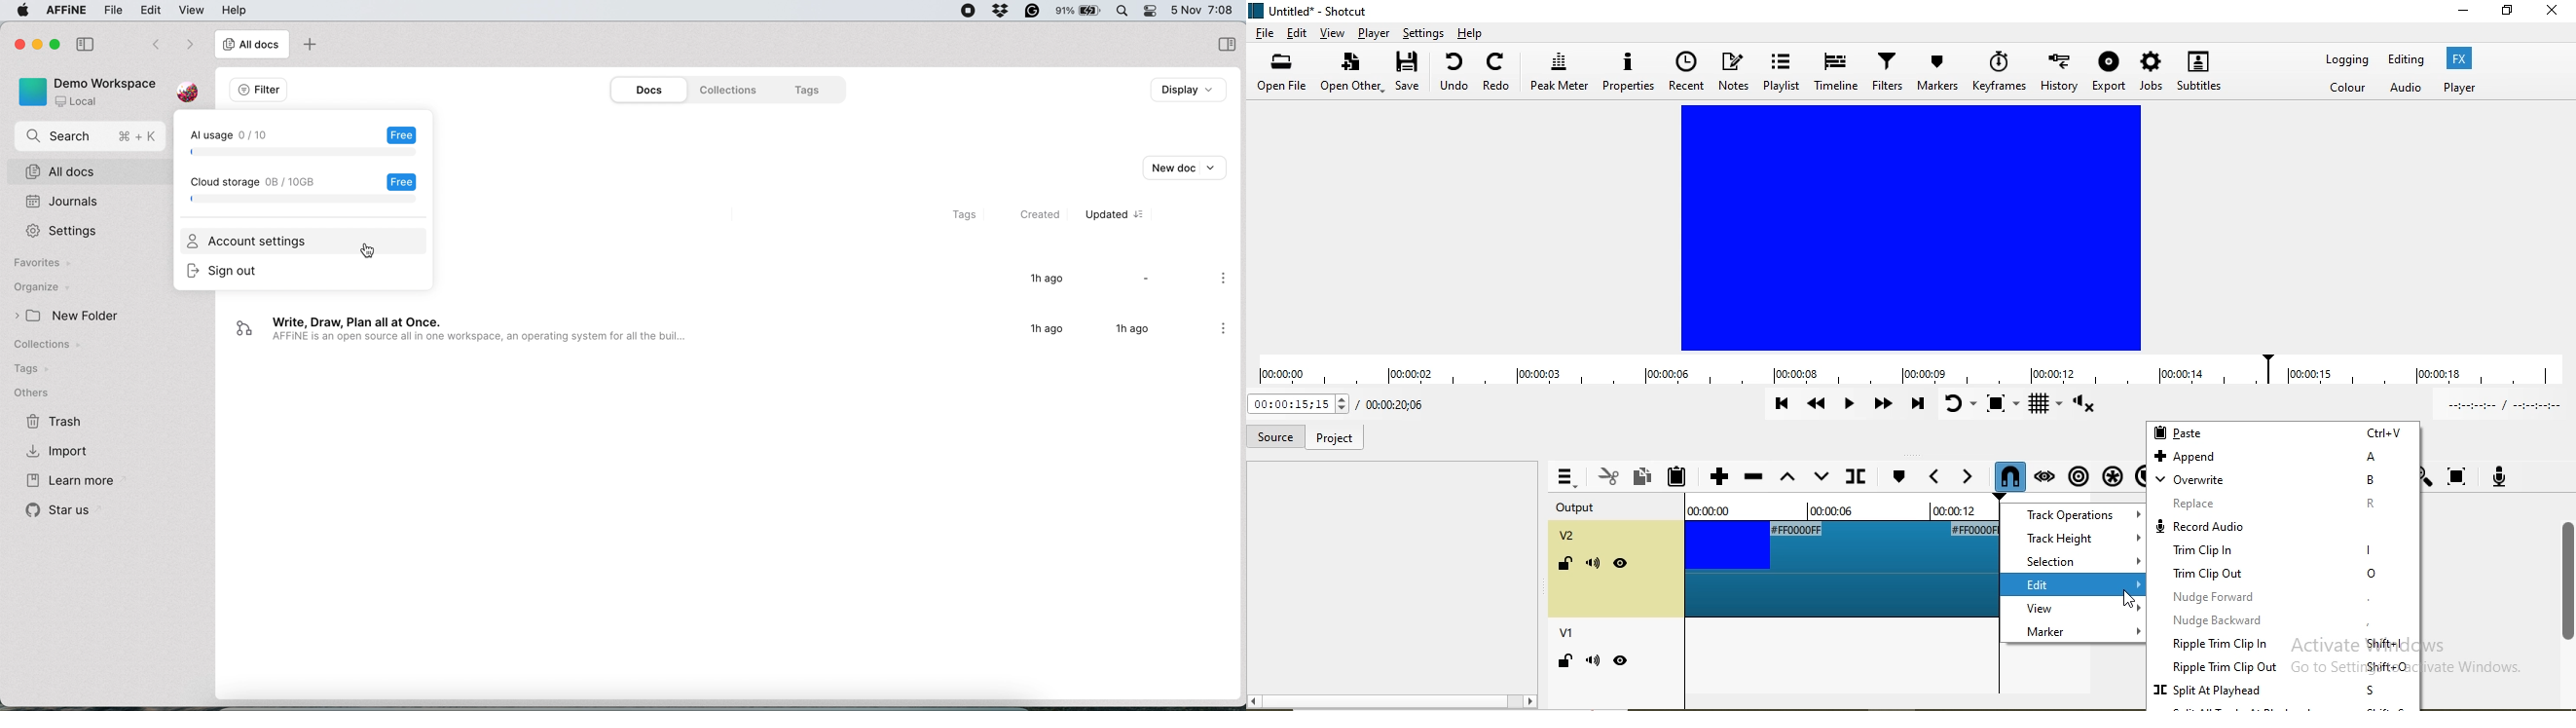 This screenshot has height=728, width=2576. I want to click on nudge forward, so click(2282, 597).